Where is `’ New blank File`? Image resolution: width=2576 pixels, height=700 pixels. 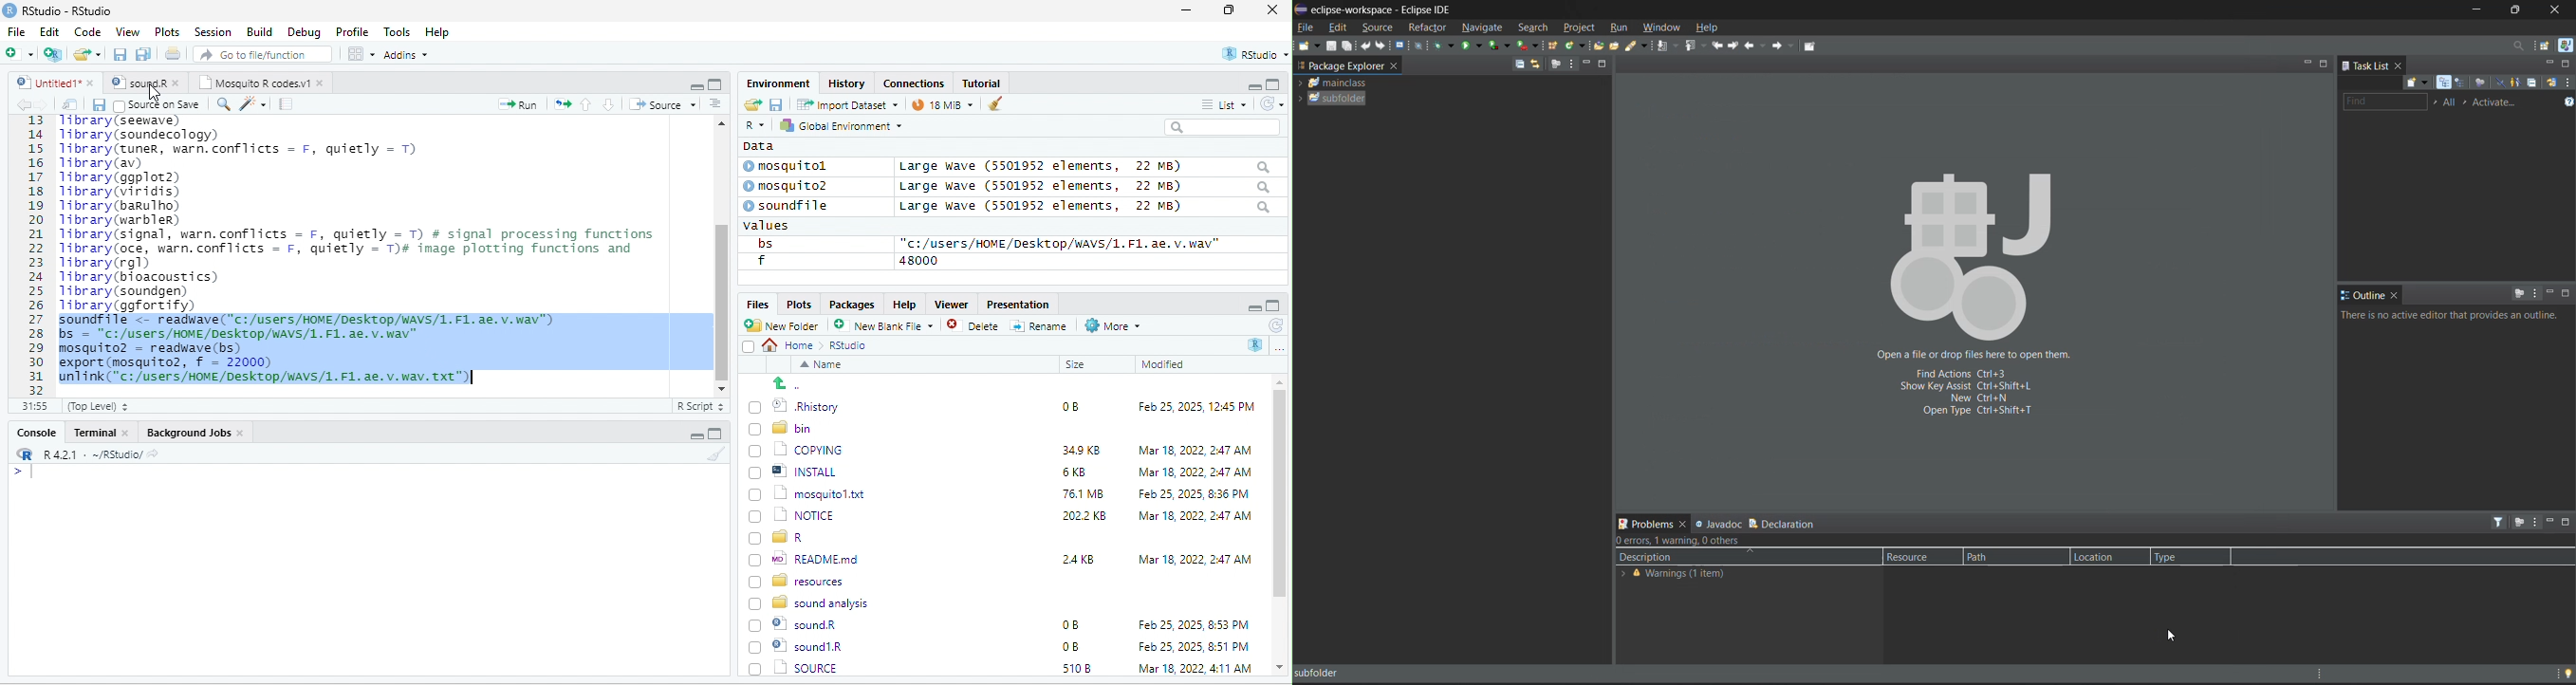
’ New blank File is located at coordinates (889, 328).